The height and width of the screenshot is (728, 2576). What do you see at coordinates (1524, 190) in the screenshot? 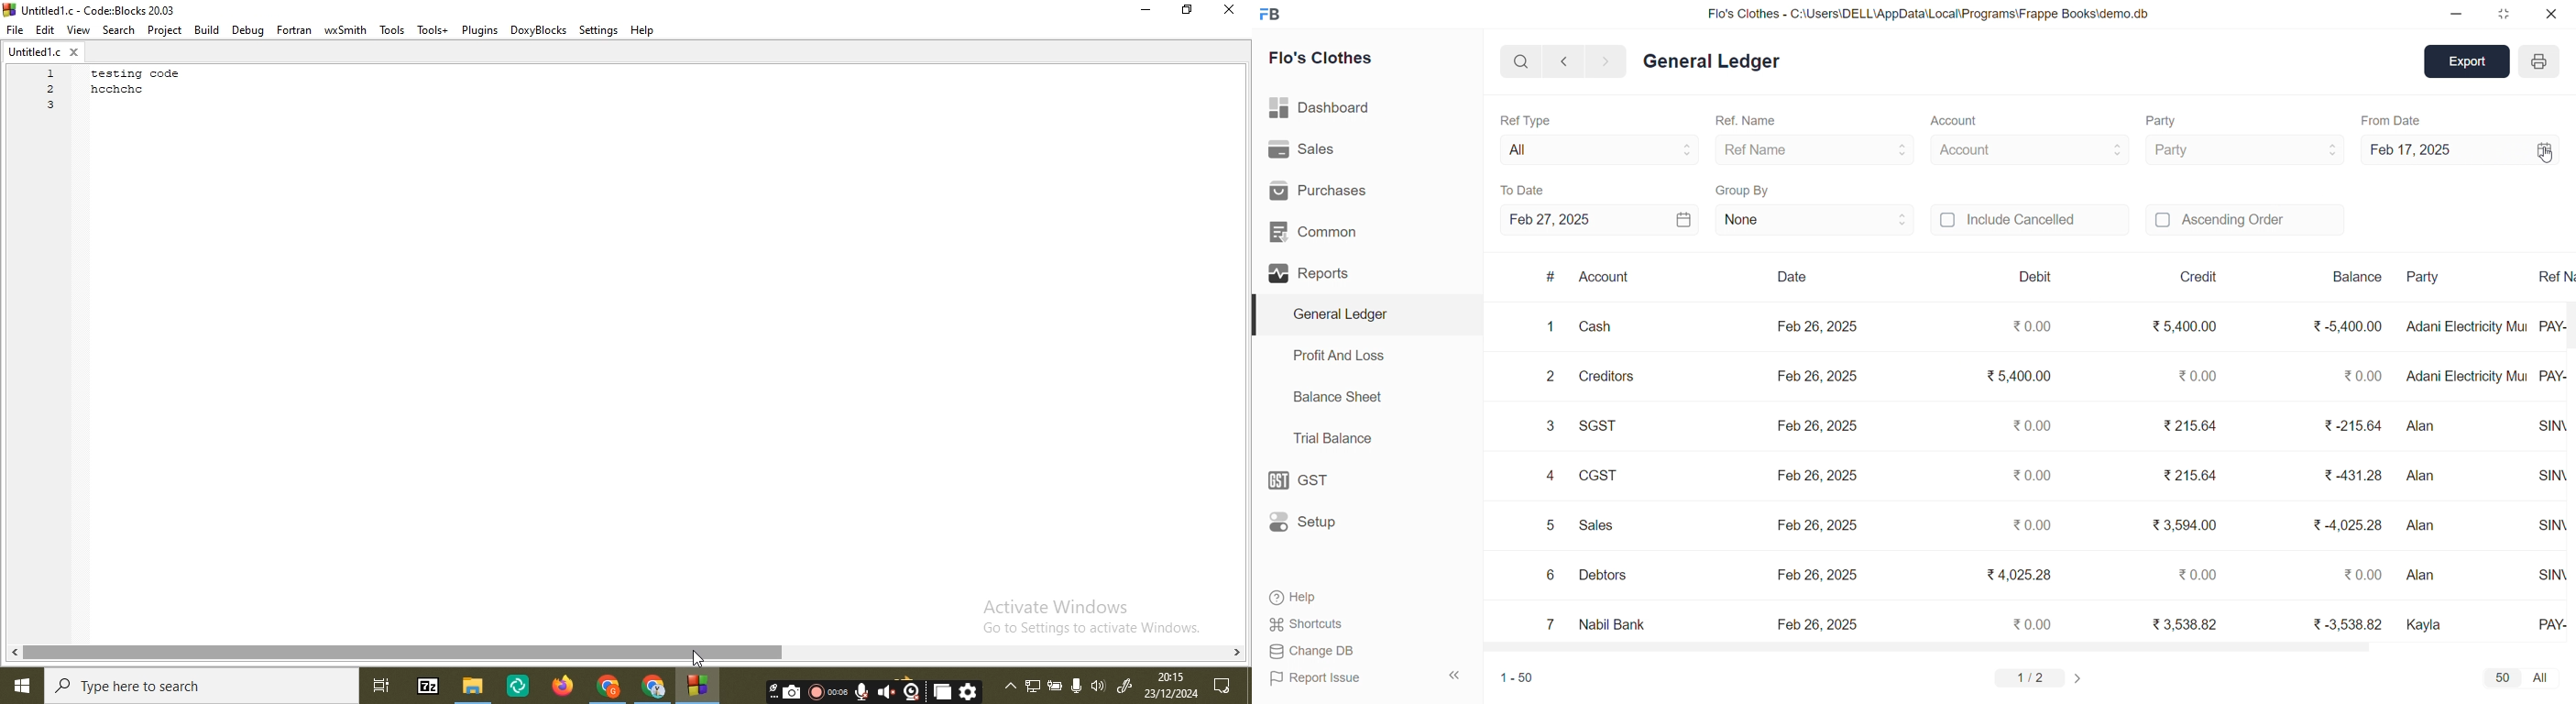
I see `To Date` at bounding box center [1524, 190].